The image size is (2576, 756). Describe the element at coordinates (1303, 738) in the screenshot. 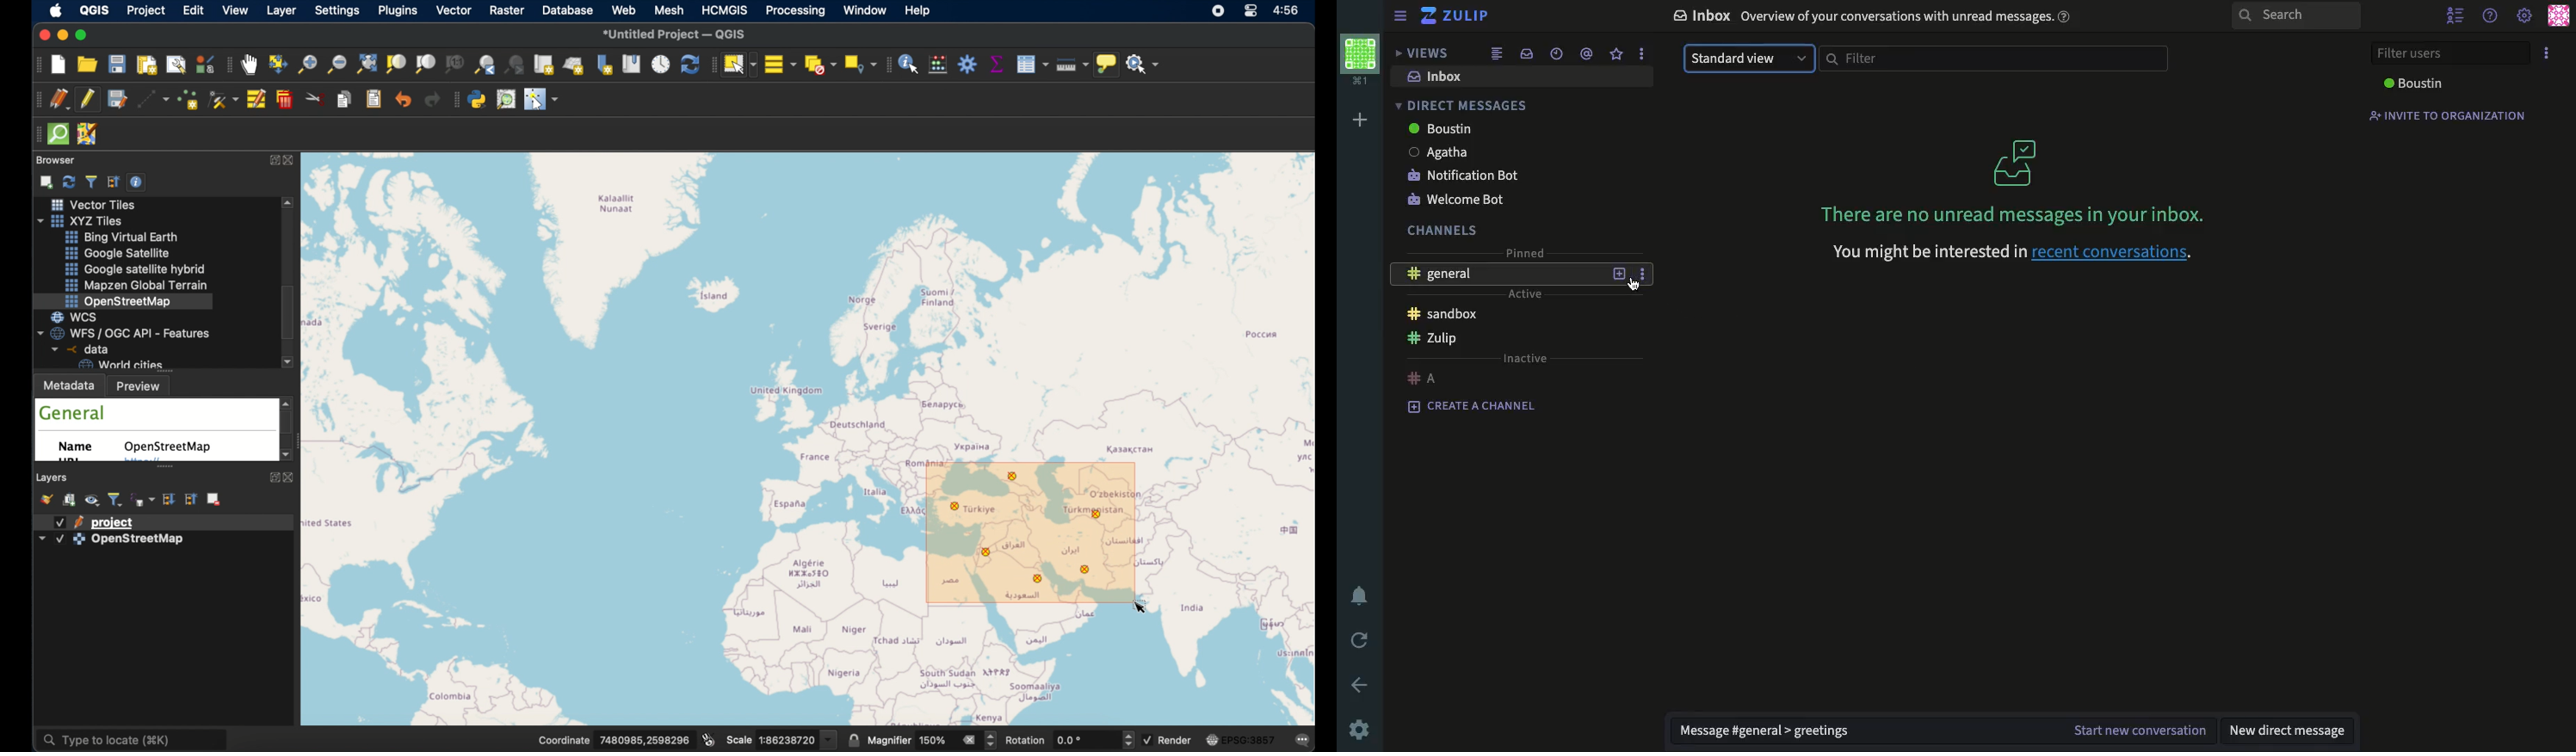

I see `messages` at that location.